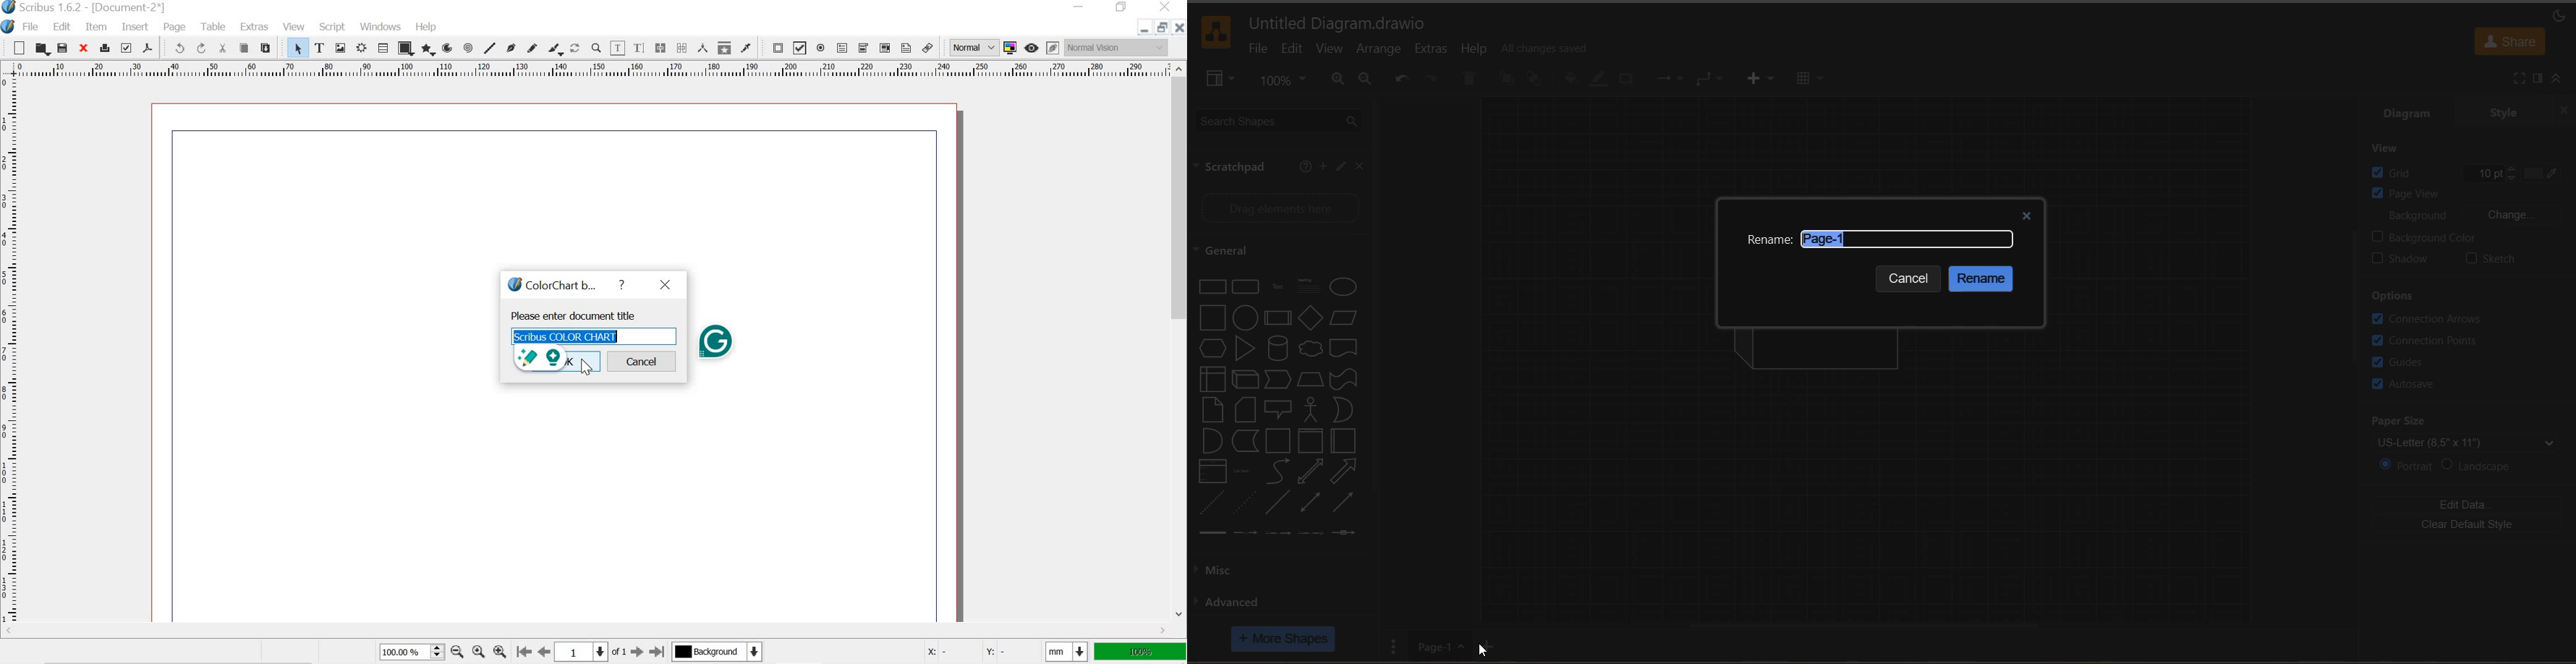 This screenshot has height=672, width=2576. What do you see at coordinates (775, 47) in the screenshot?
I see `pdf push button` at bounding box center [775, 47].